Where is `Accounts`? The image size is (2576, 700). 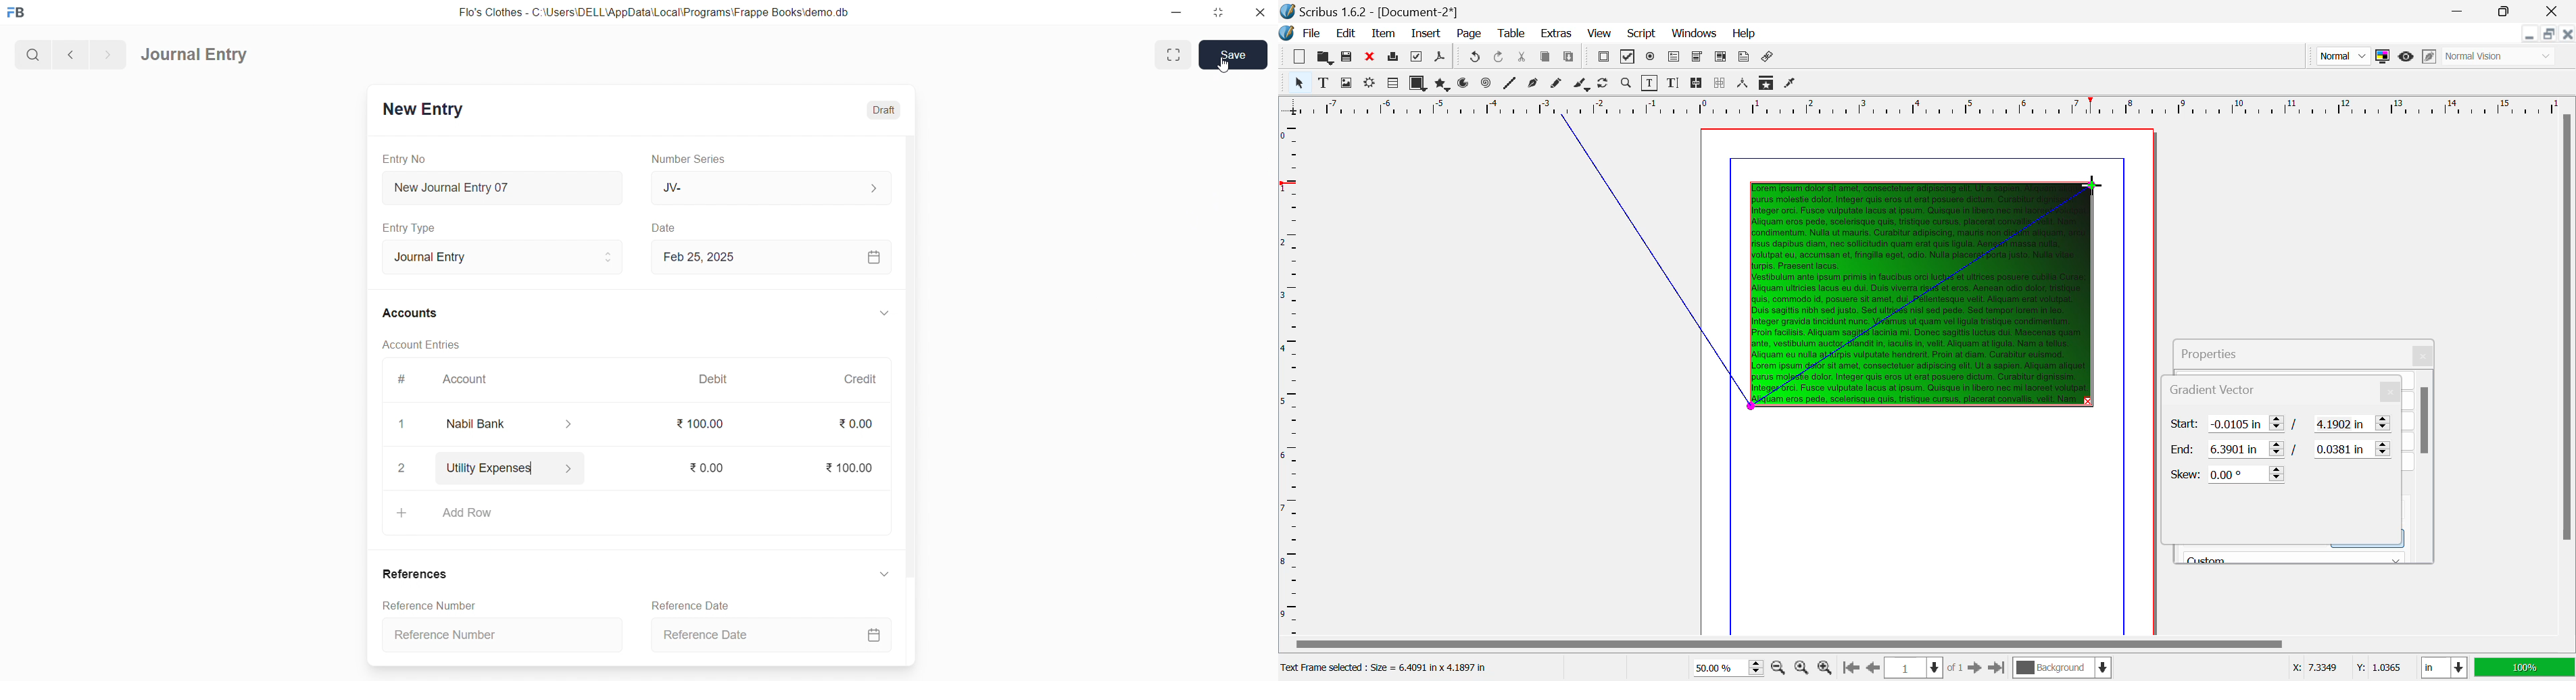
Accounts is located at coordinates (411, 314).